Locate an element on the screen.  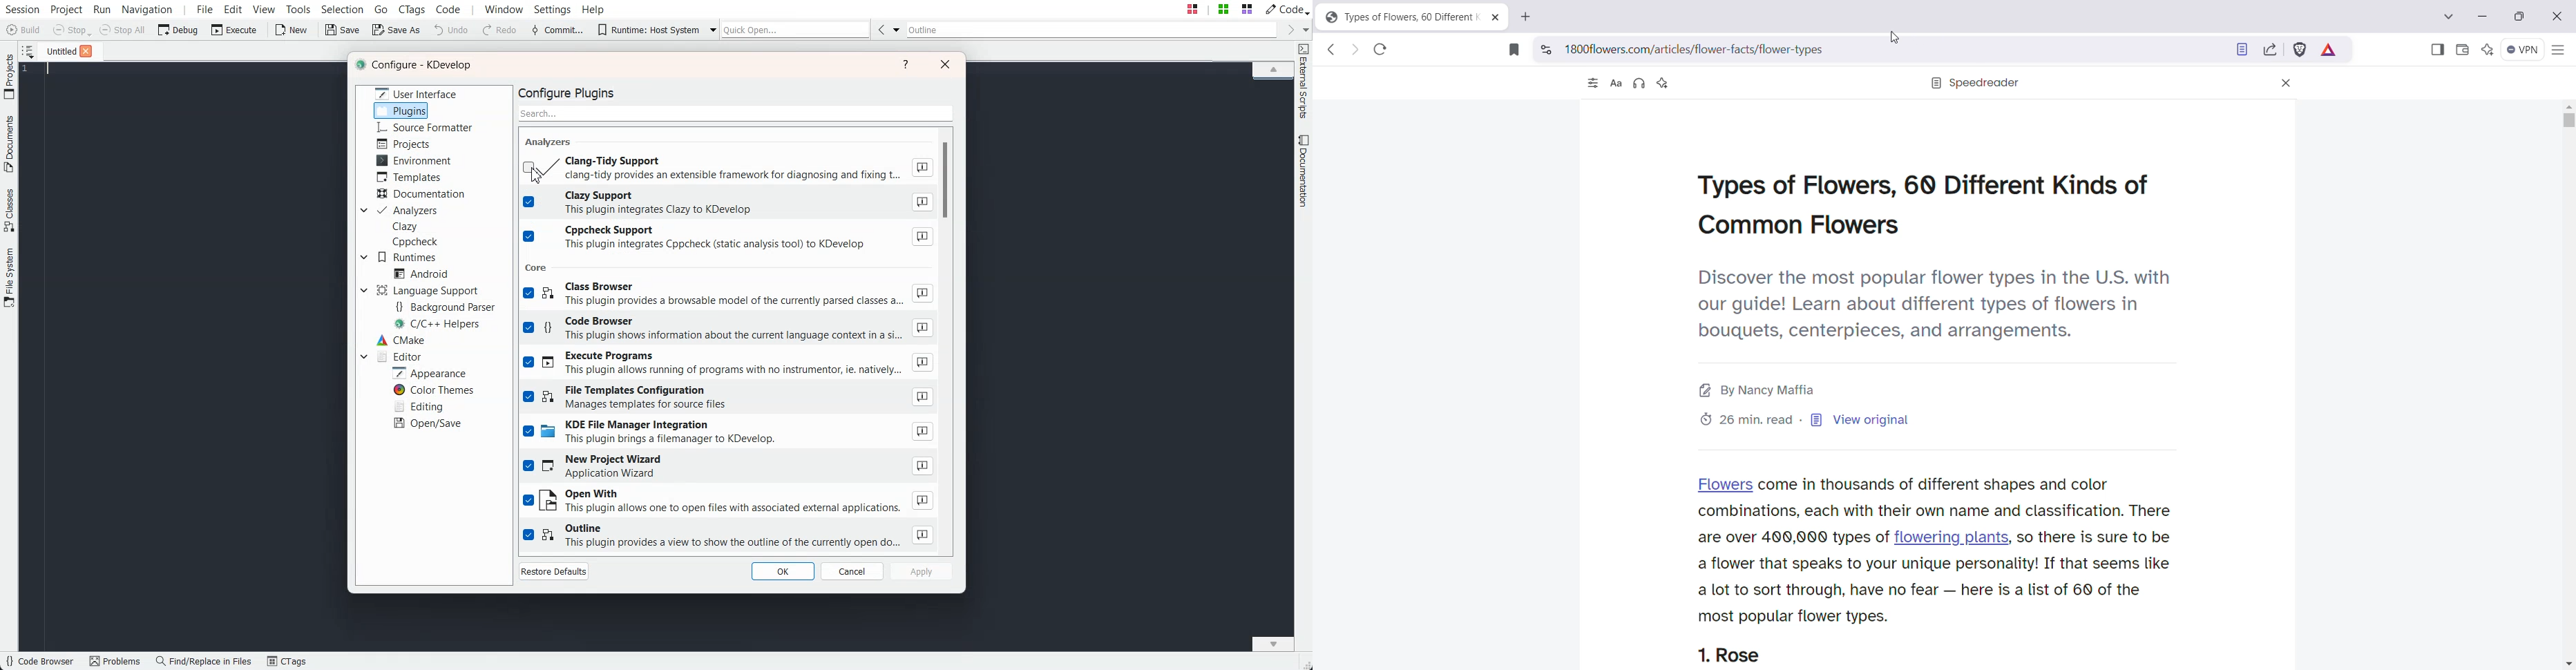
Number line is located at coordinates (29, 69).